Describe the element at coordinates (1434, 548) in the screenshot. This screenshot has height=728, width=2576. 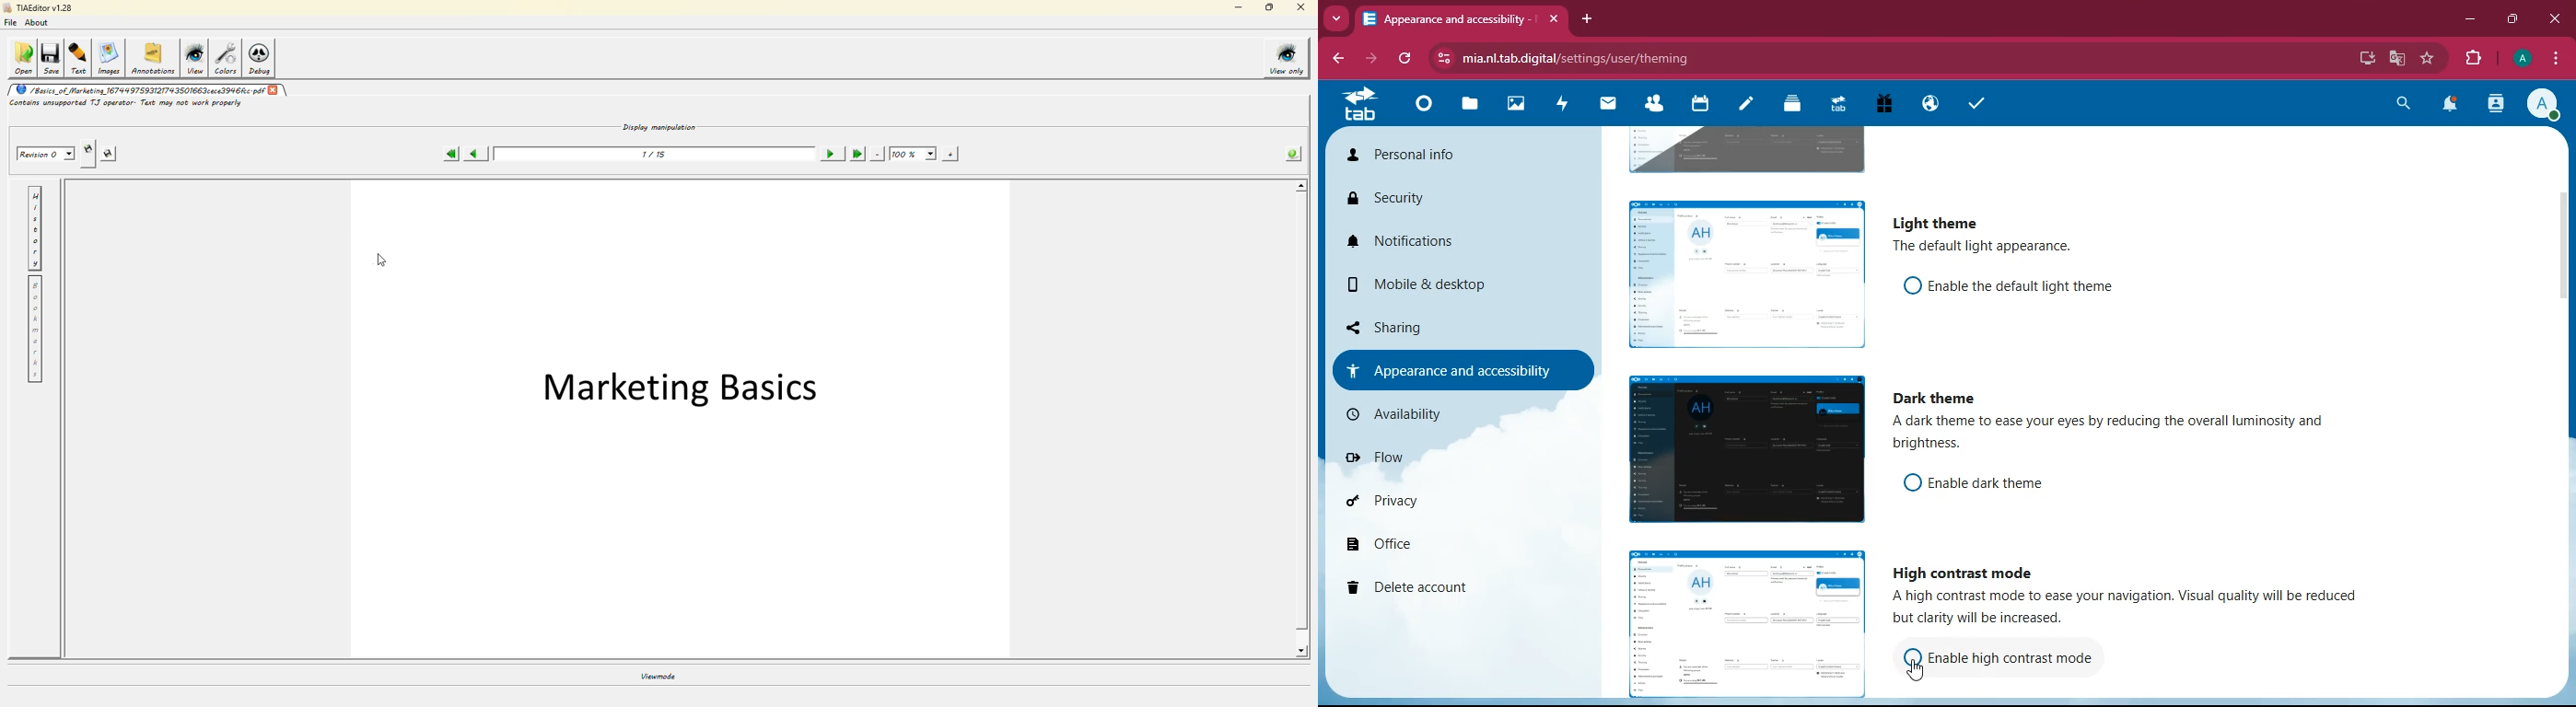
I see `office` at that location.